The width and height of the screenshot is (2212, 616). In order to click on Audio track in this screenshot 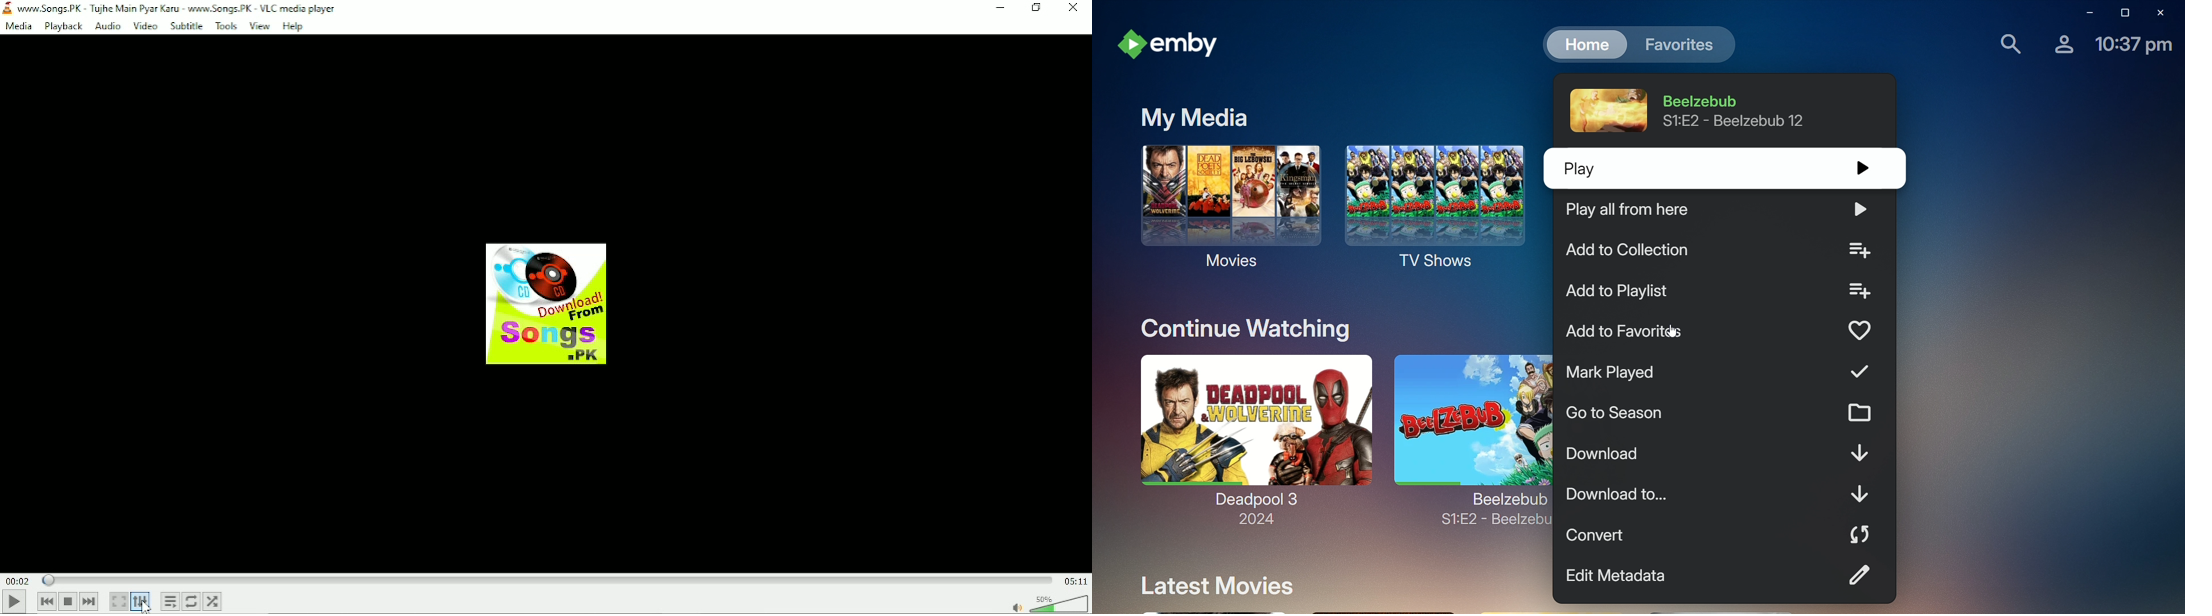, I will do `click(547, 303)`.